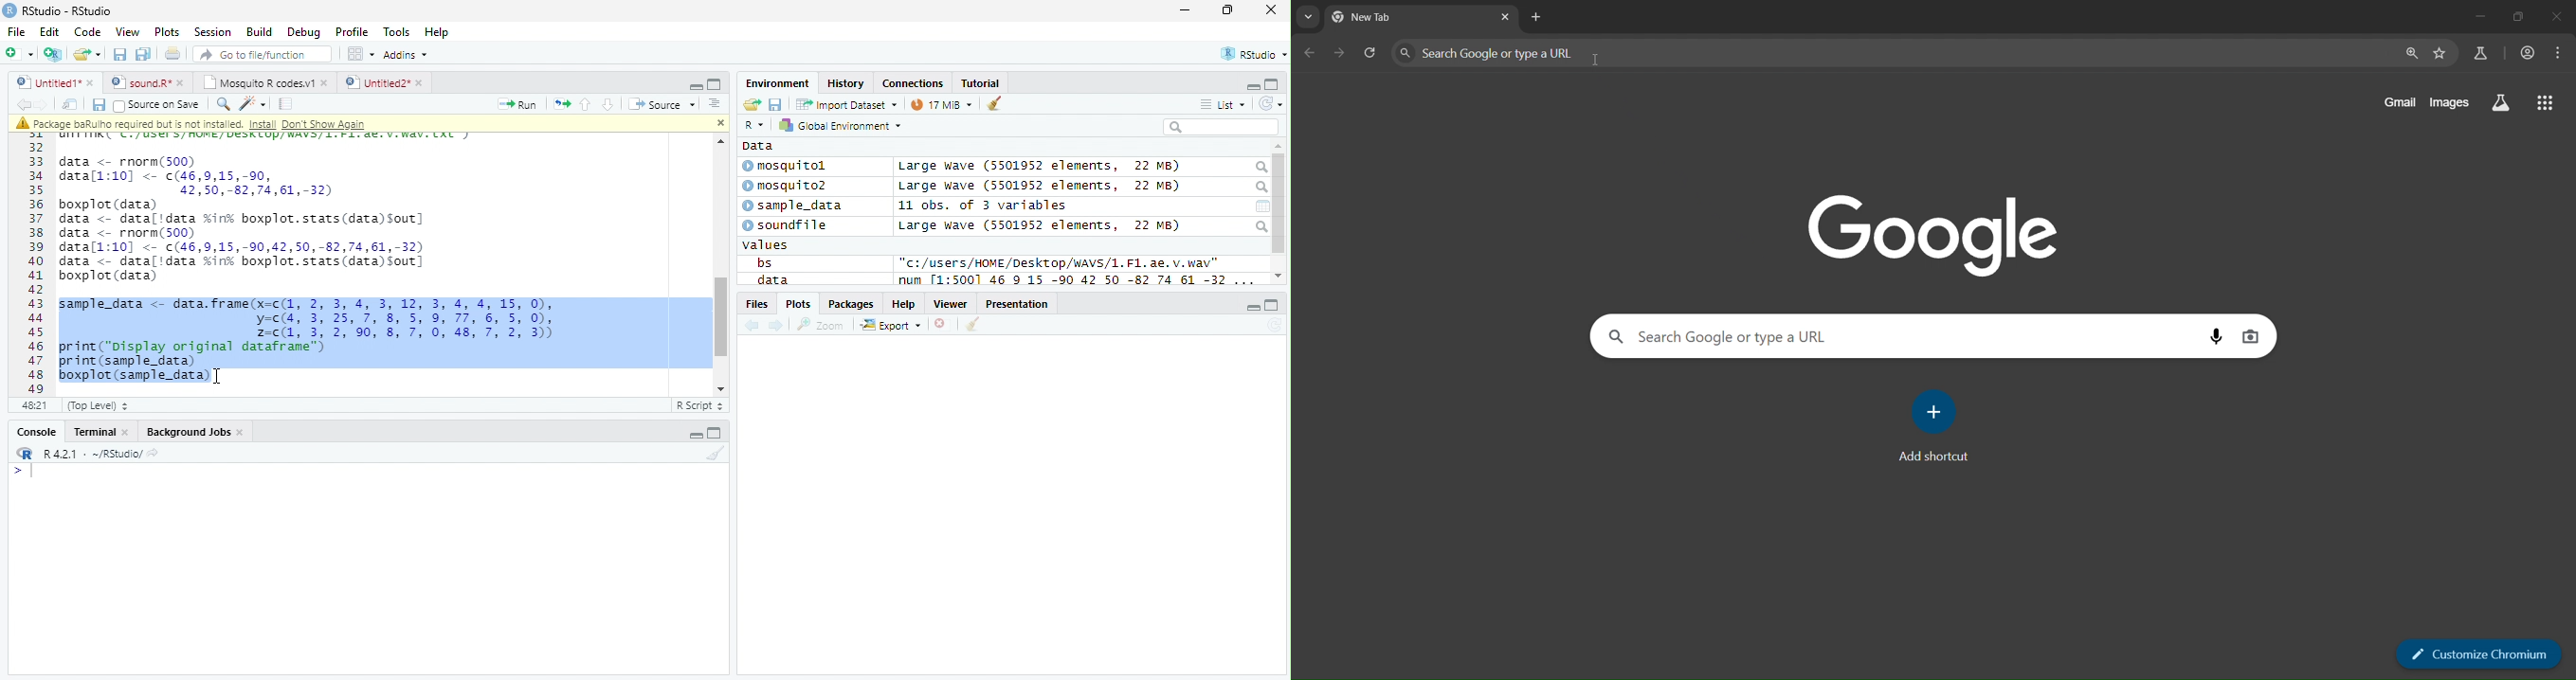 The height and width of the screenshot is (700, 2576). I want to click on voice search, so click(2215, 338).